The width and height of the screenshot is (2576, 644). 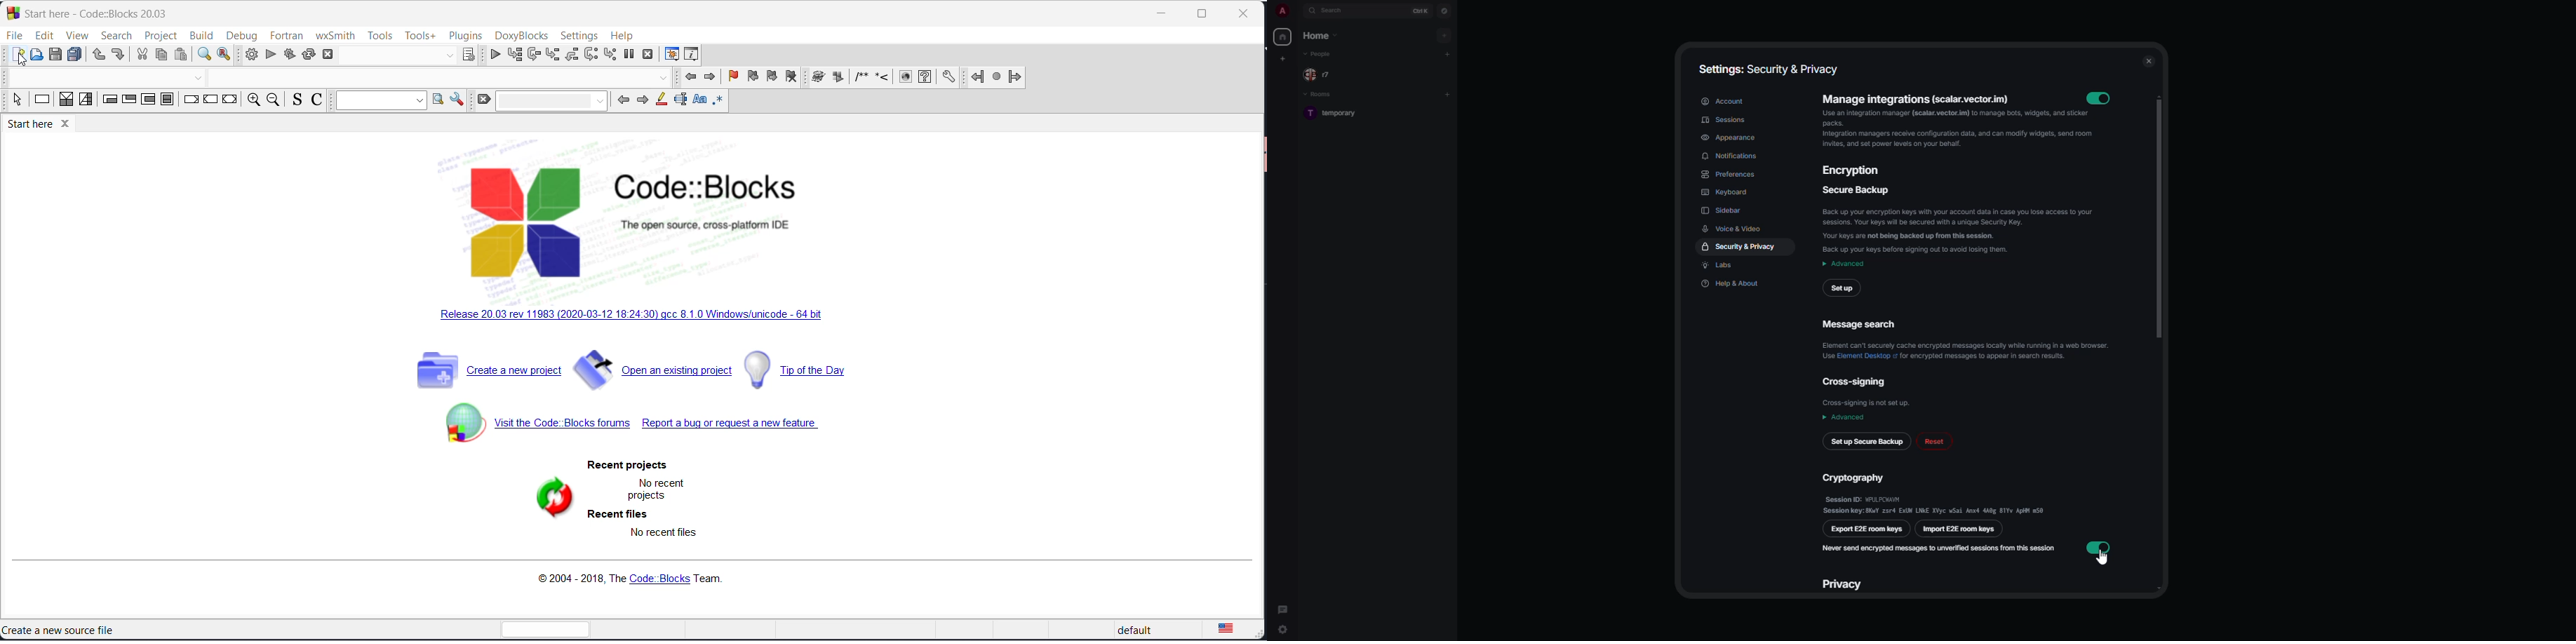 I want to click on open, so click(x=35, y=56).